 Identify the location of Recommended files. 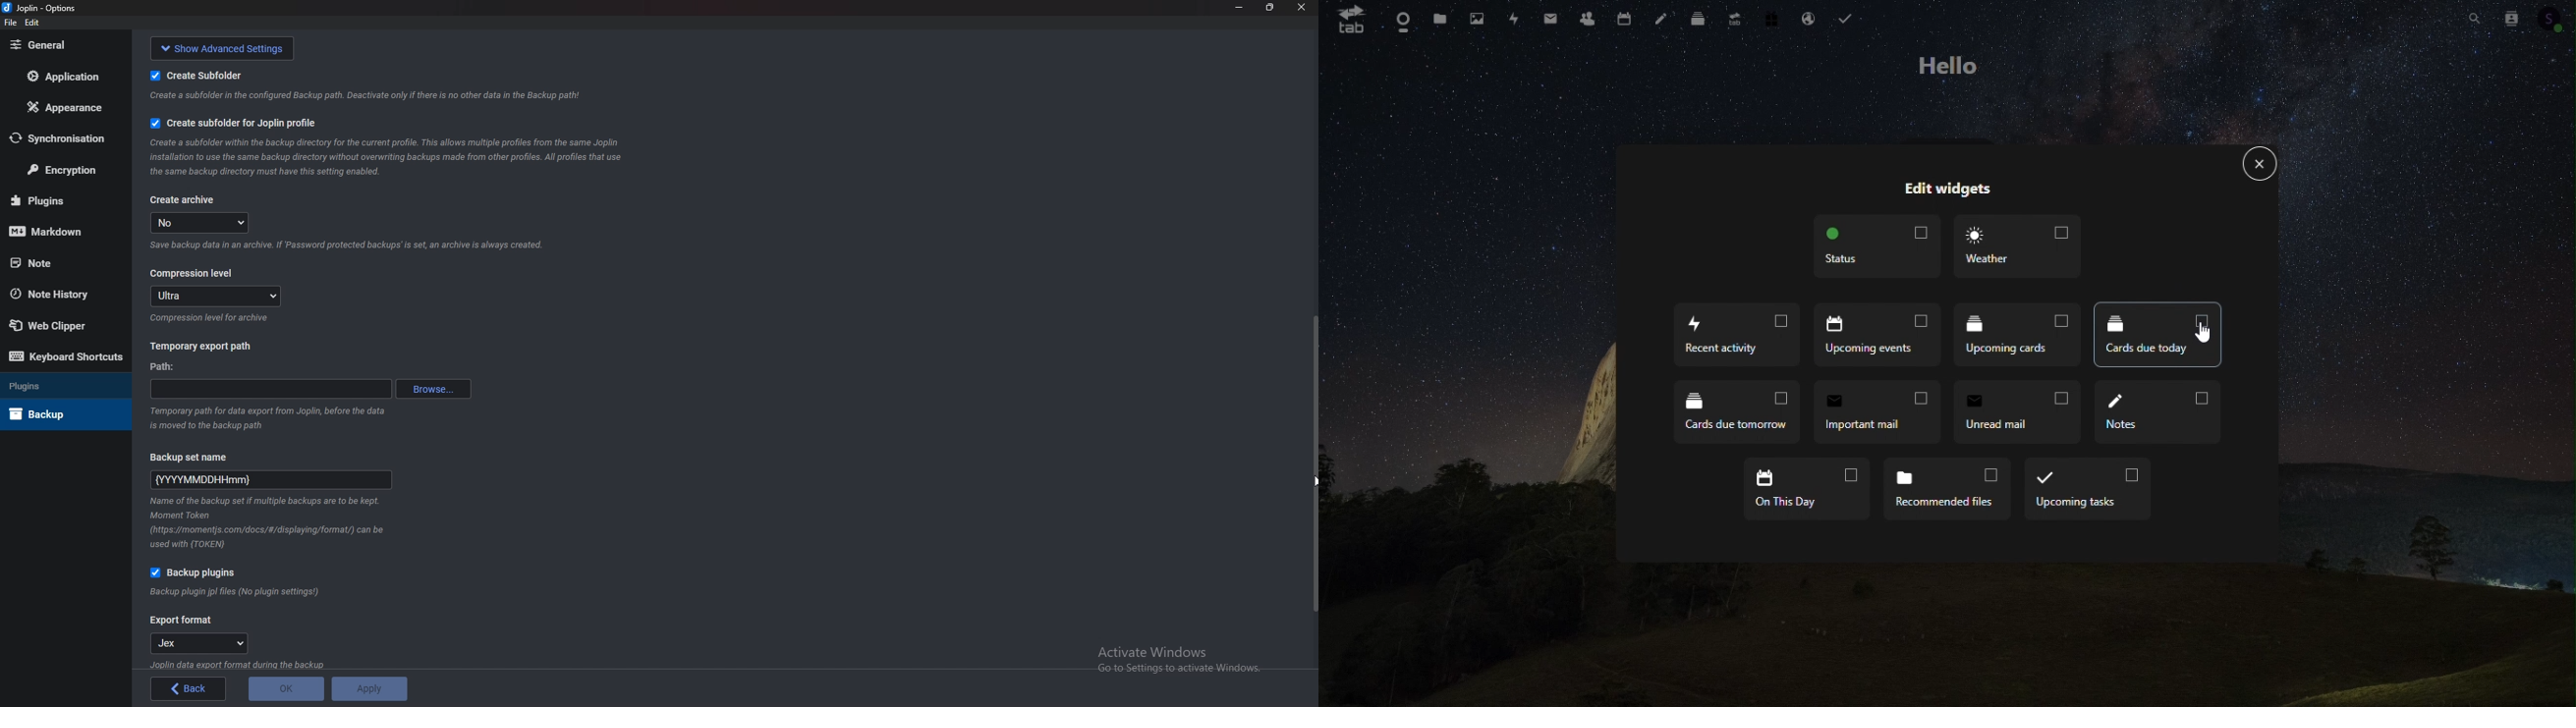
(1948, 491).